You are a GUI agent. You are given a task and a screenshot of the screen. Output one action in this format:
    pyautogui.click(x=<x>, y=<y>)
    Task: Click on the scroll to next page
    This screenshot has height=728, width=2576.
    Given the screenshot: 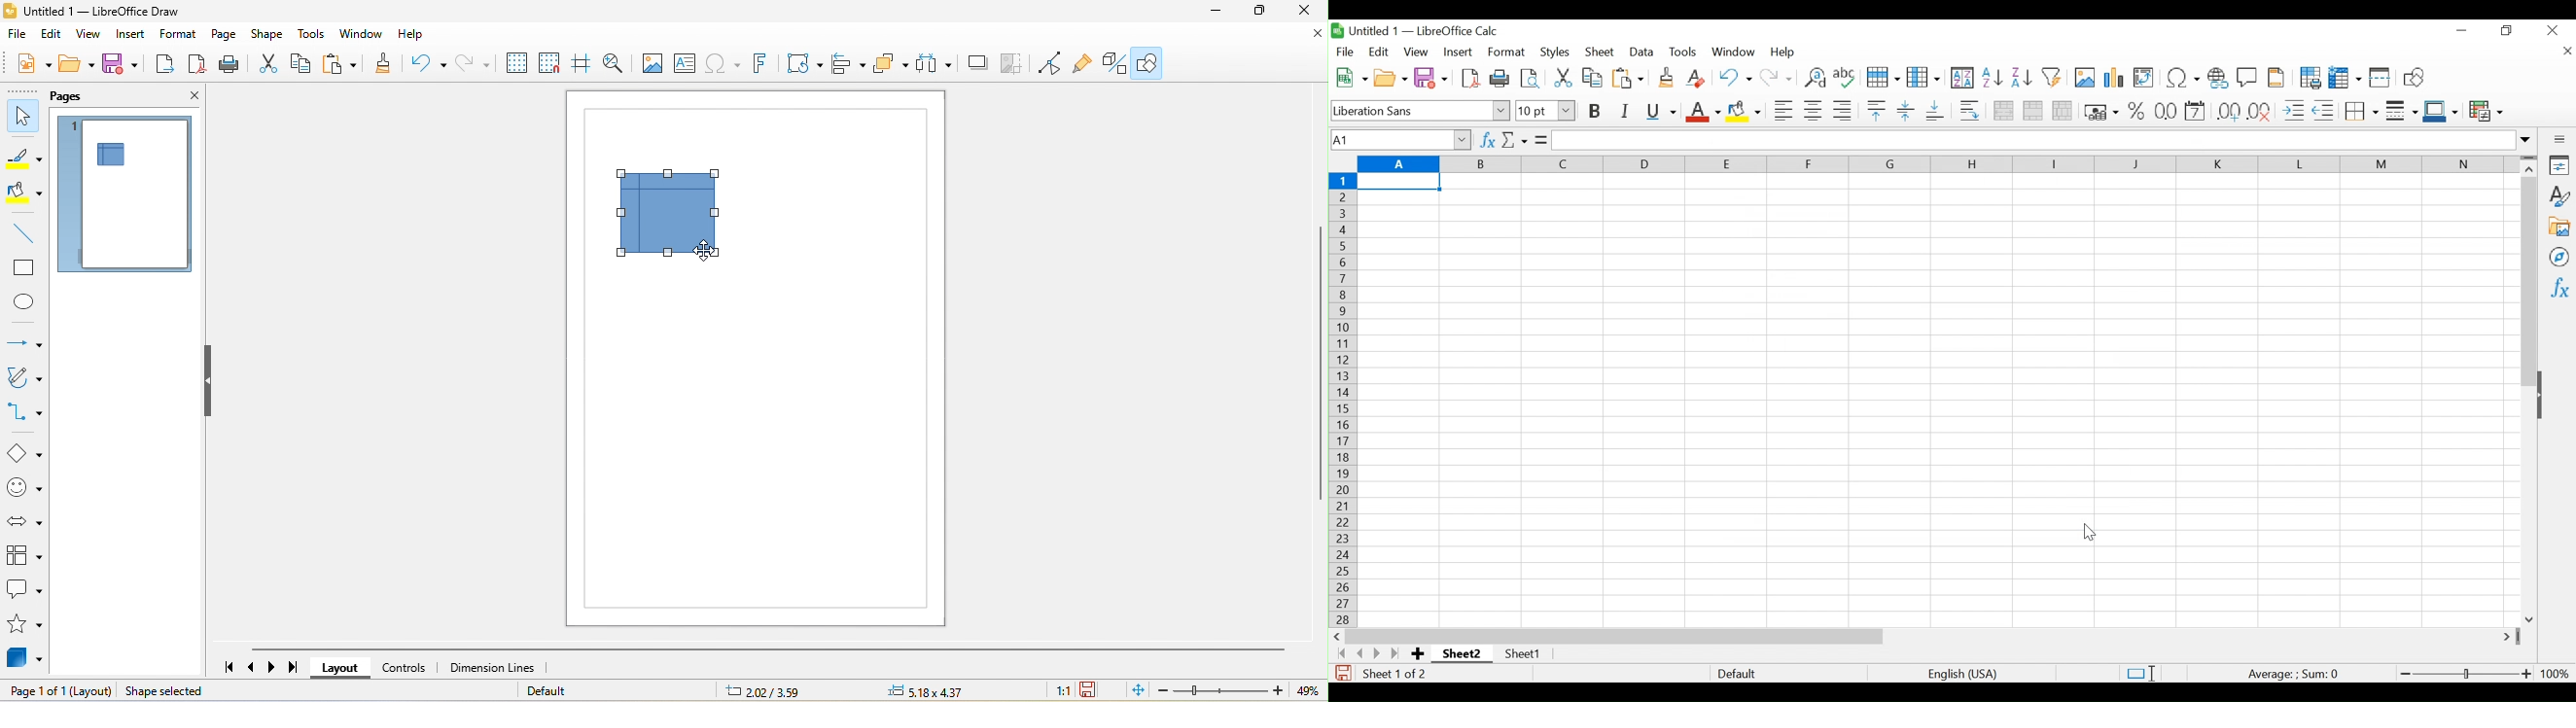 What is the action you would take?
    pyautogui.click(x=276, y=666)
    